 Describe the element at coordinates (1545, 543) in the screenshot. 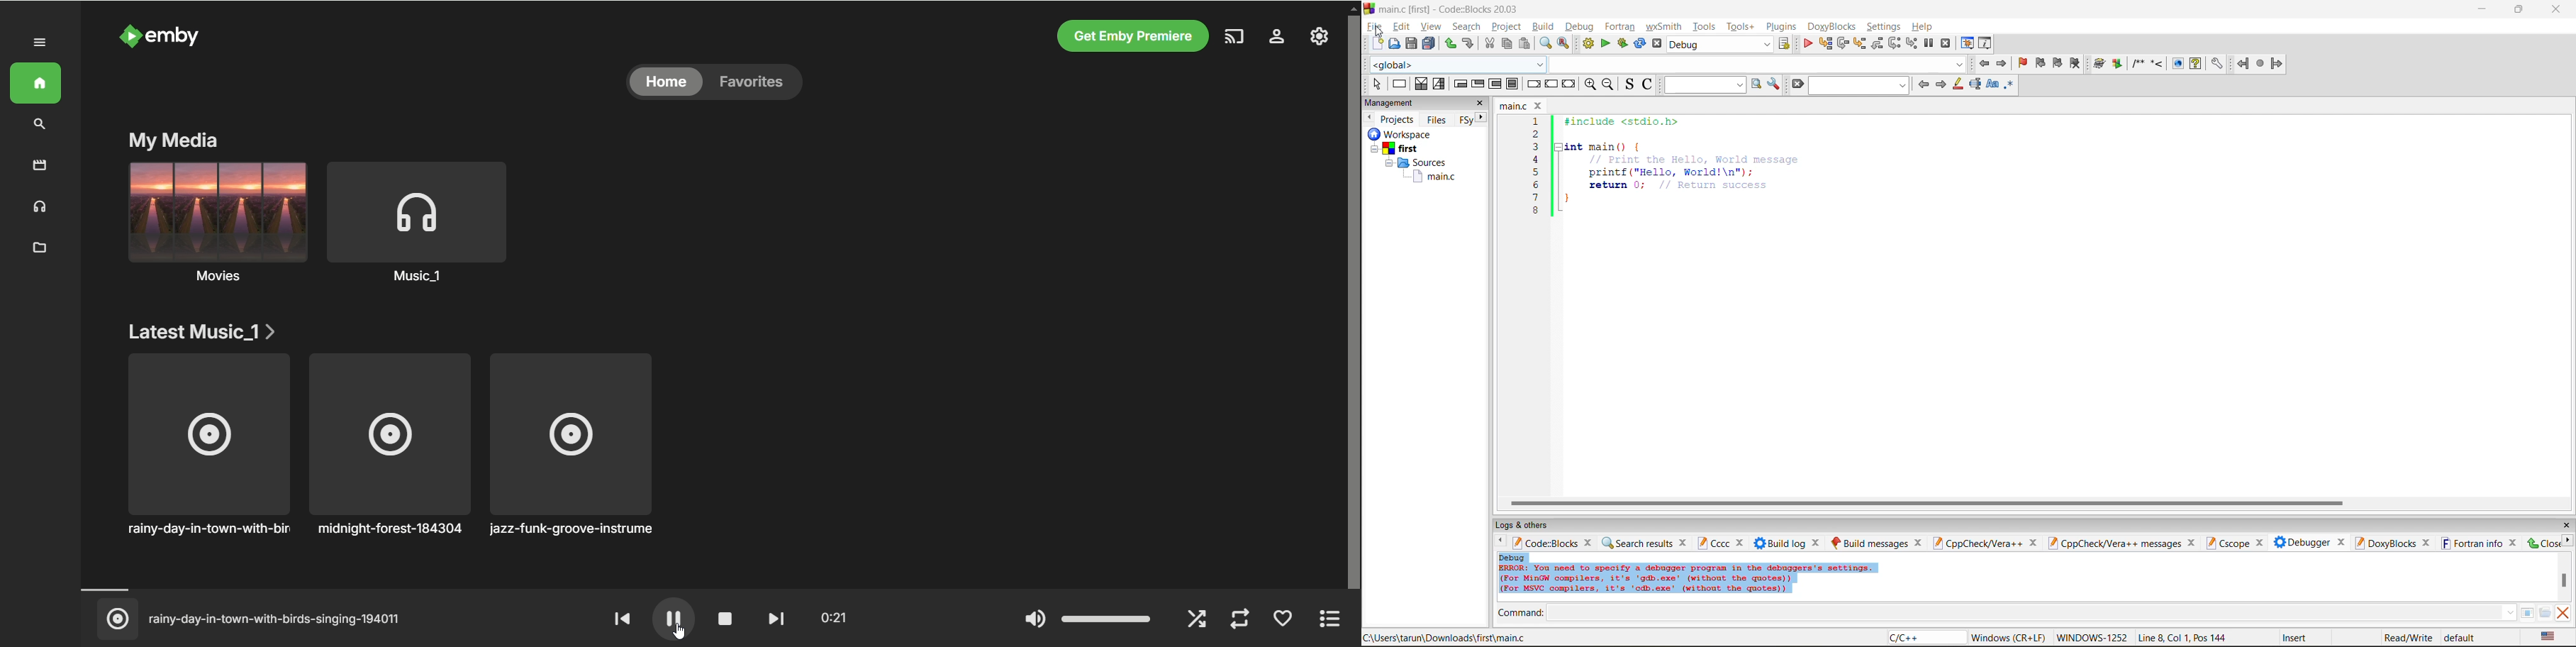

I see `code:blocks` at that location.